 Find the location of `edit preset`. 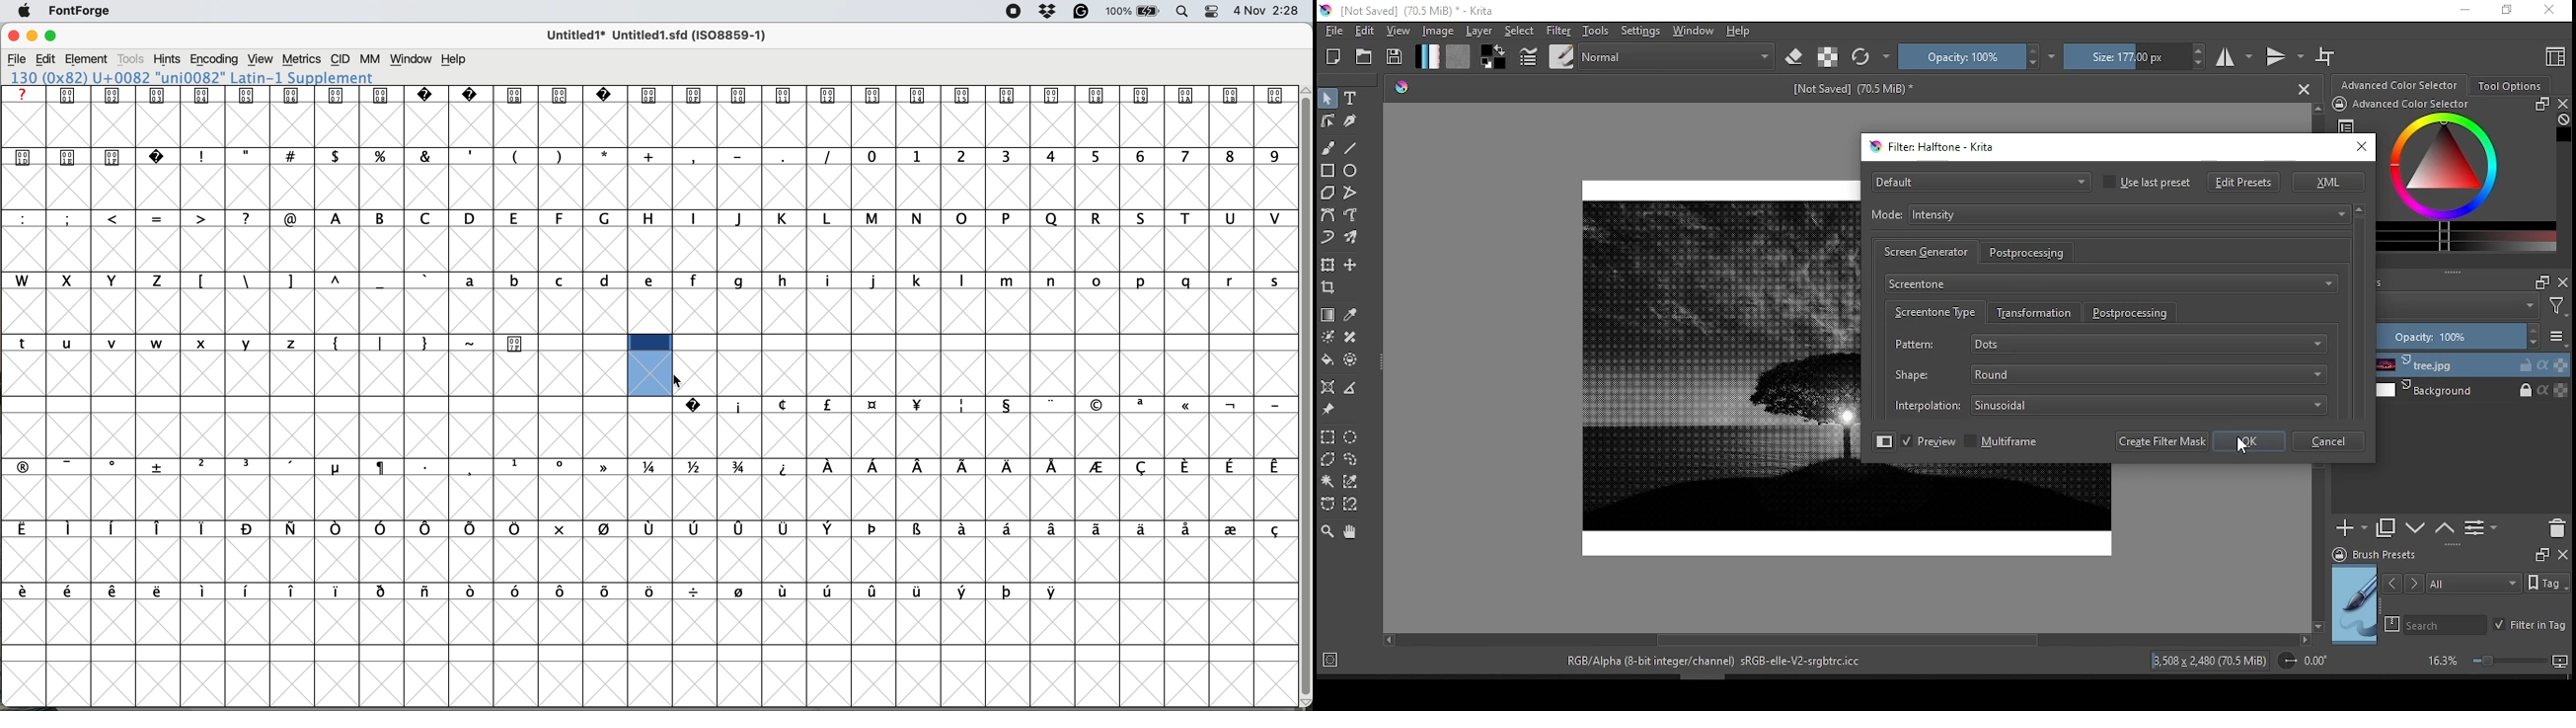

edit preset is located at coordinates (2244, 182).